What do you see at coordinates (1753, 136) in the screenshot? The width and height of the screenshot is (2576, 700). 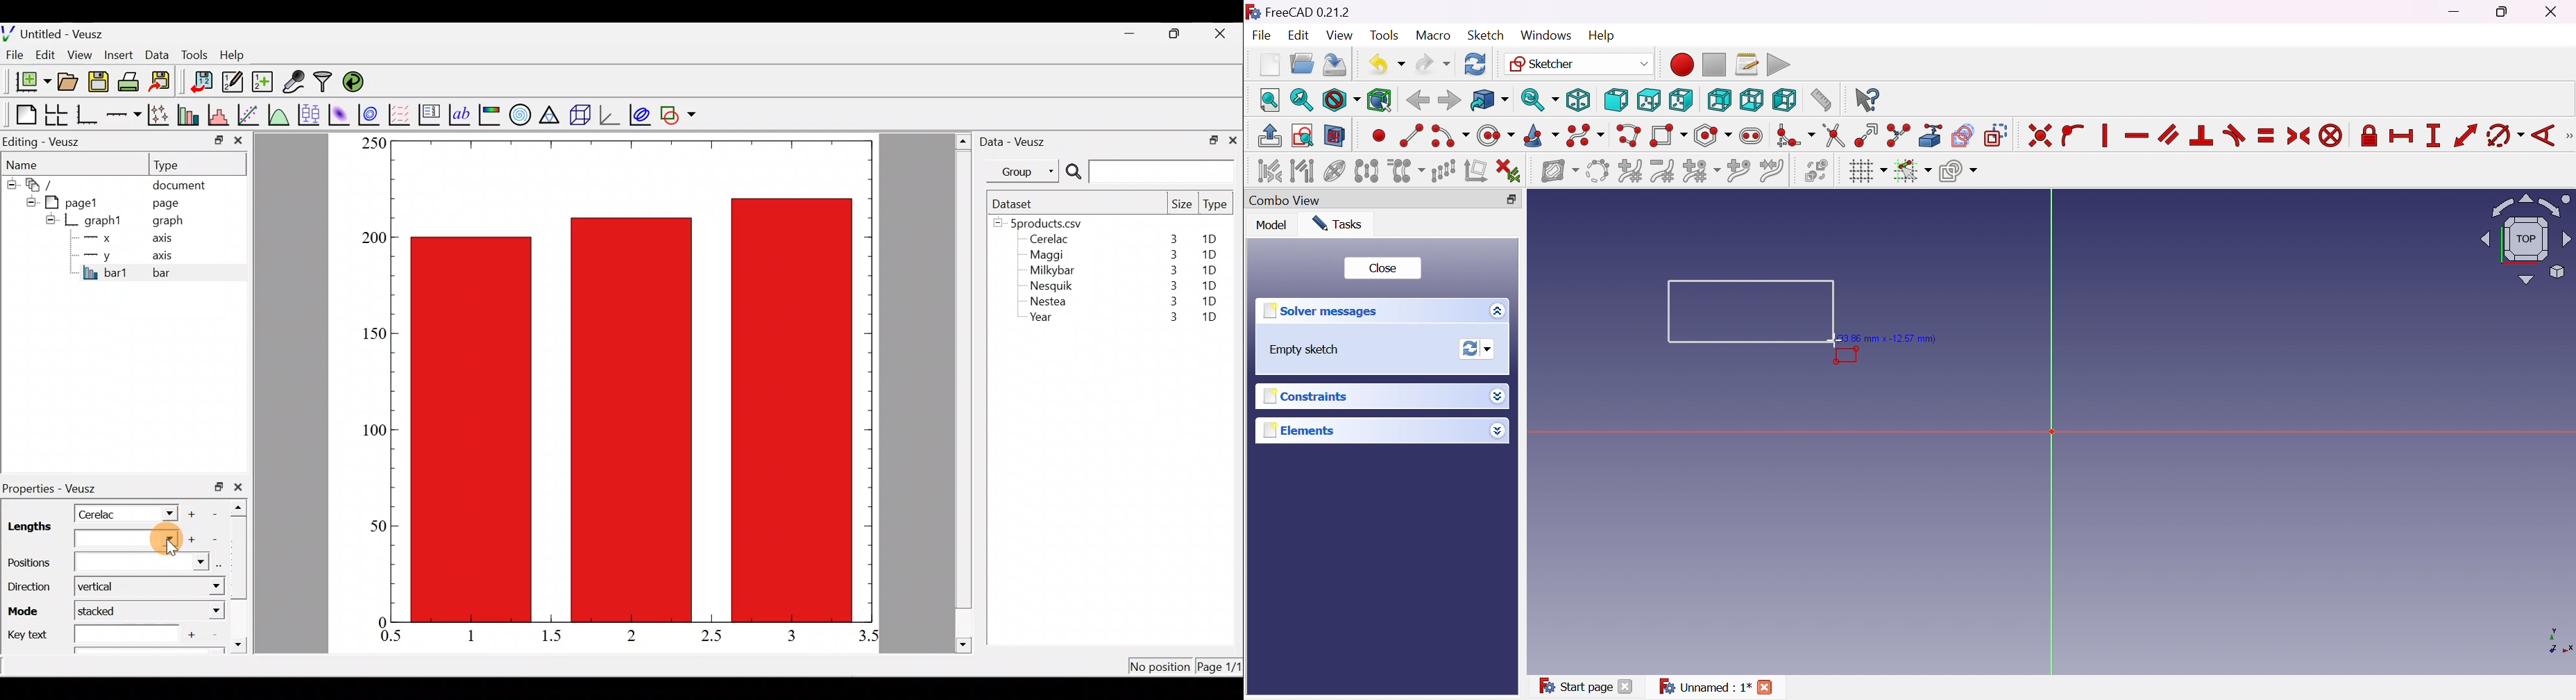 I see `Create slot` at bounding box center [1753, 136].